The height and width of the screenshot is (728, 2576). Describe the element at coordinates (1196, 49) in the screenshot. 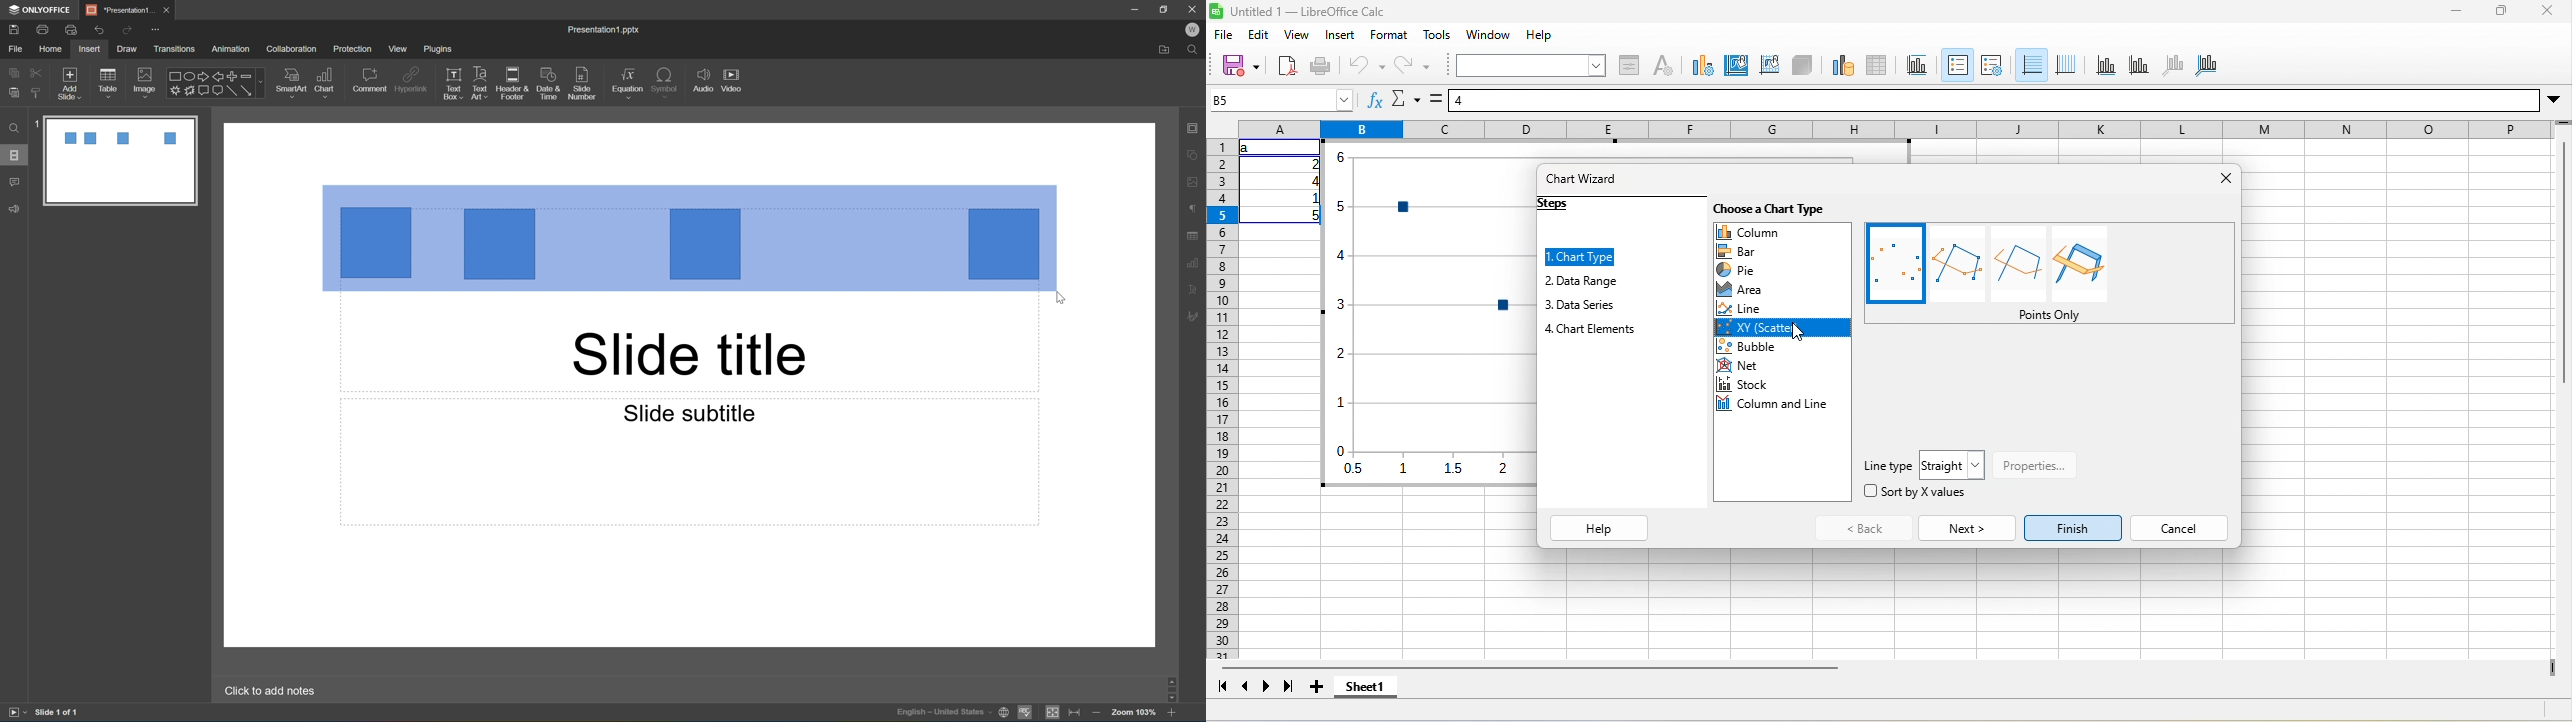

I see `Find` at that location.